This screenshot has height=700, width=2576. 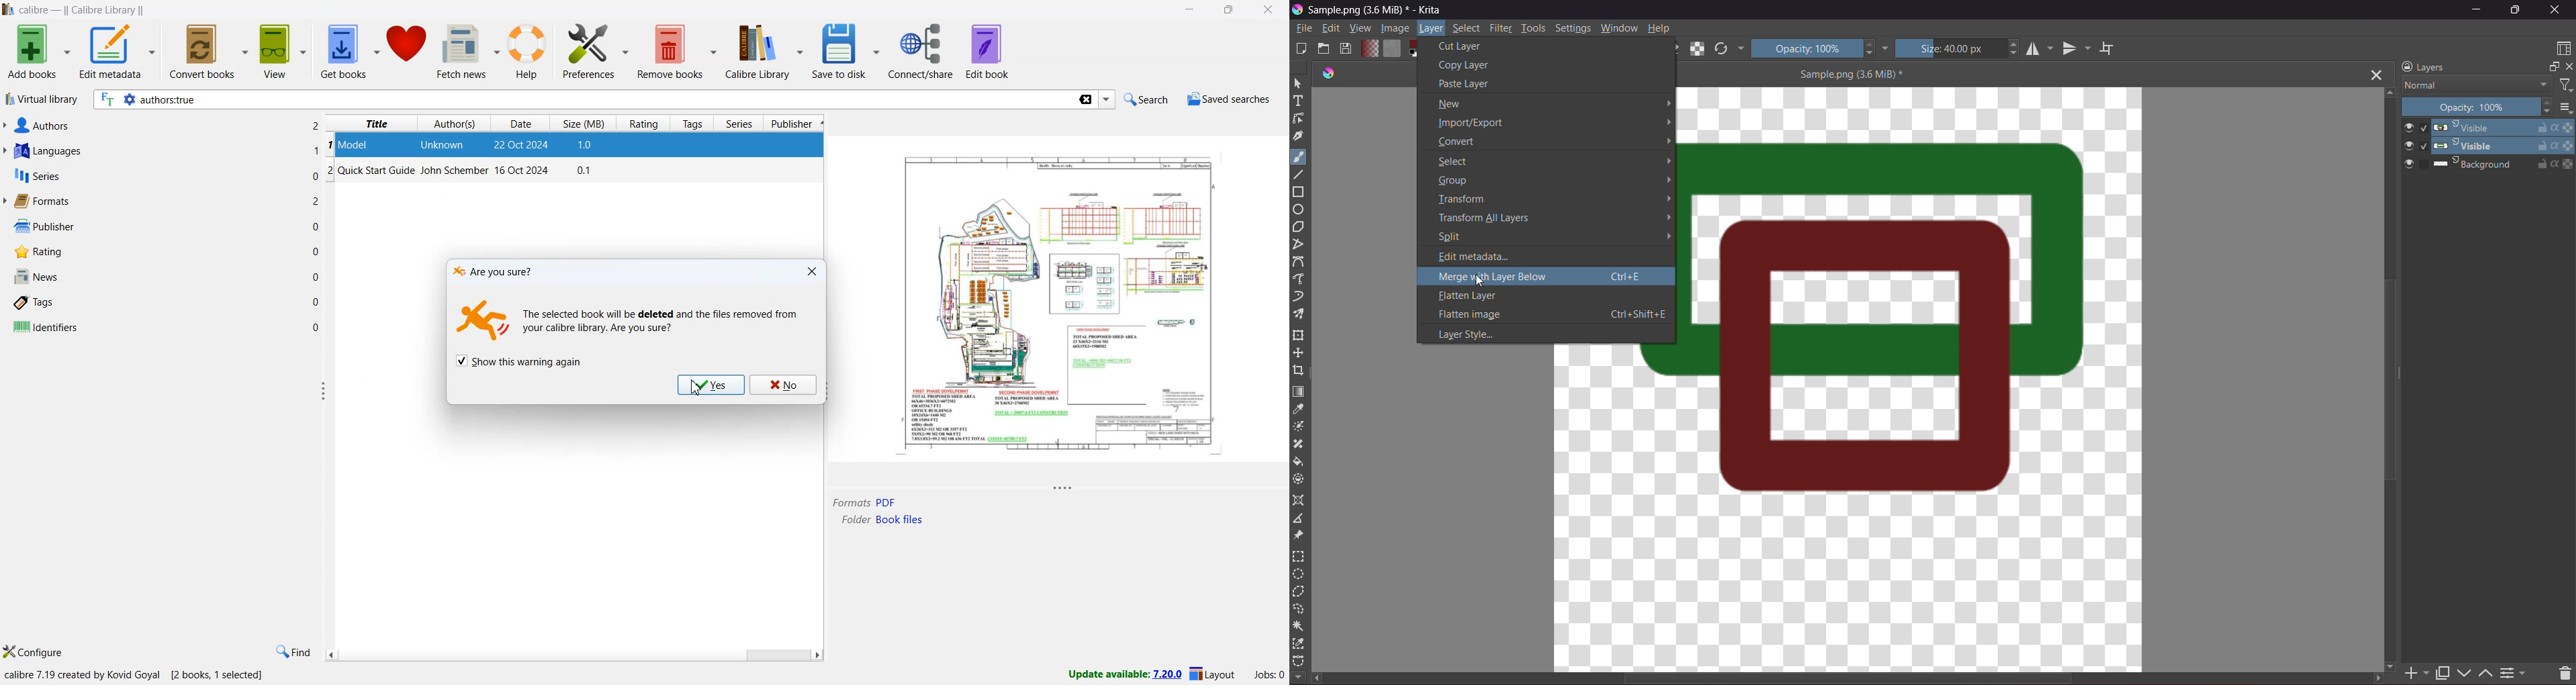 What do you see at coordinates (1501, 28) in the screenshot?
I see `Filter` at bounding box center [1501, 28].